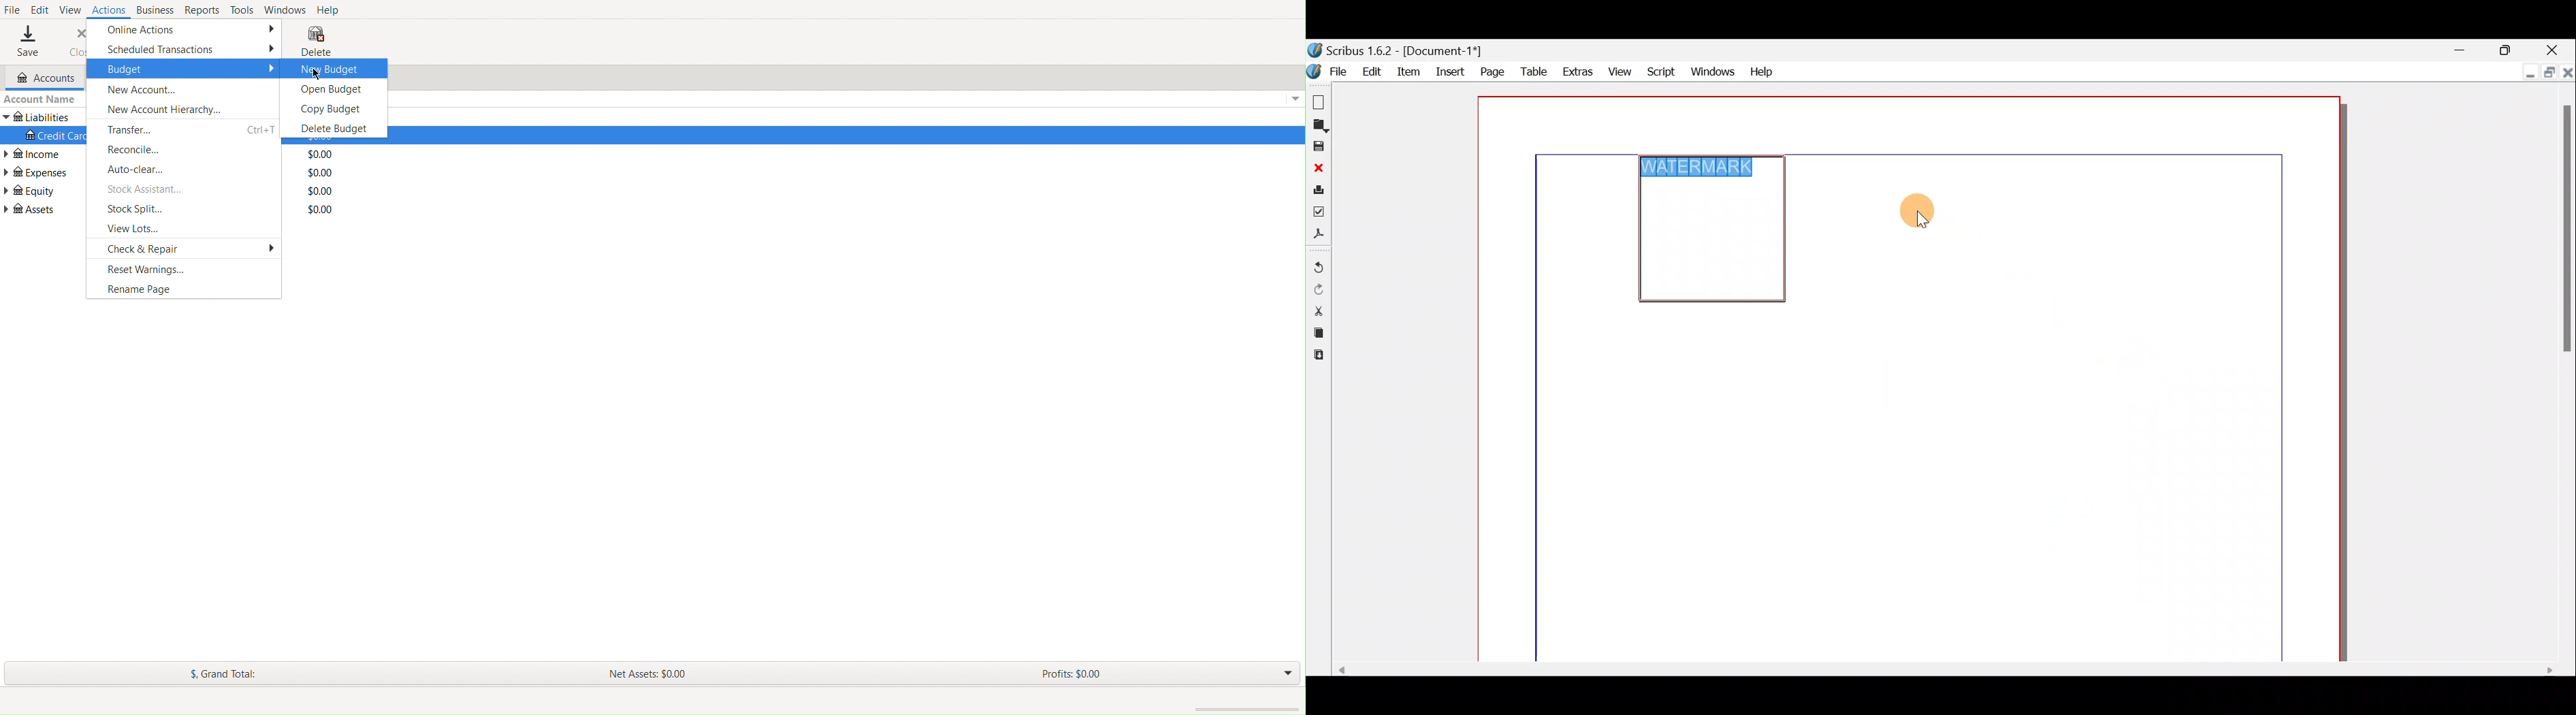 The image size is (2576, 728). What do you see at coordinates (1397, 51) in the screenshot?
I see `Document name` at bounding box center [1397, 51].